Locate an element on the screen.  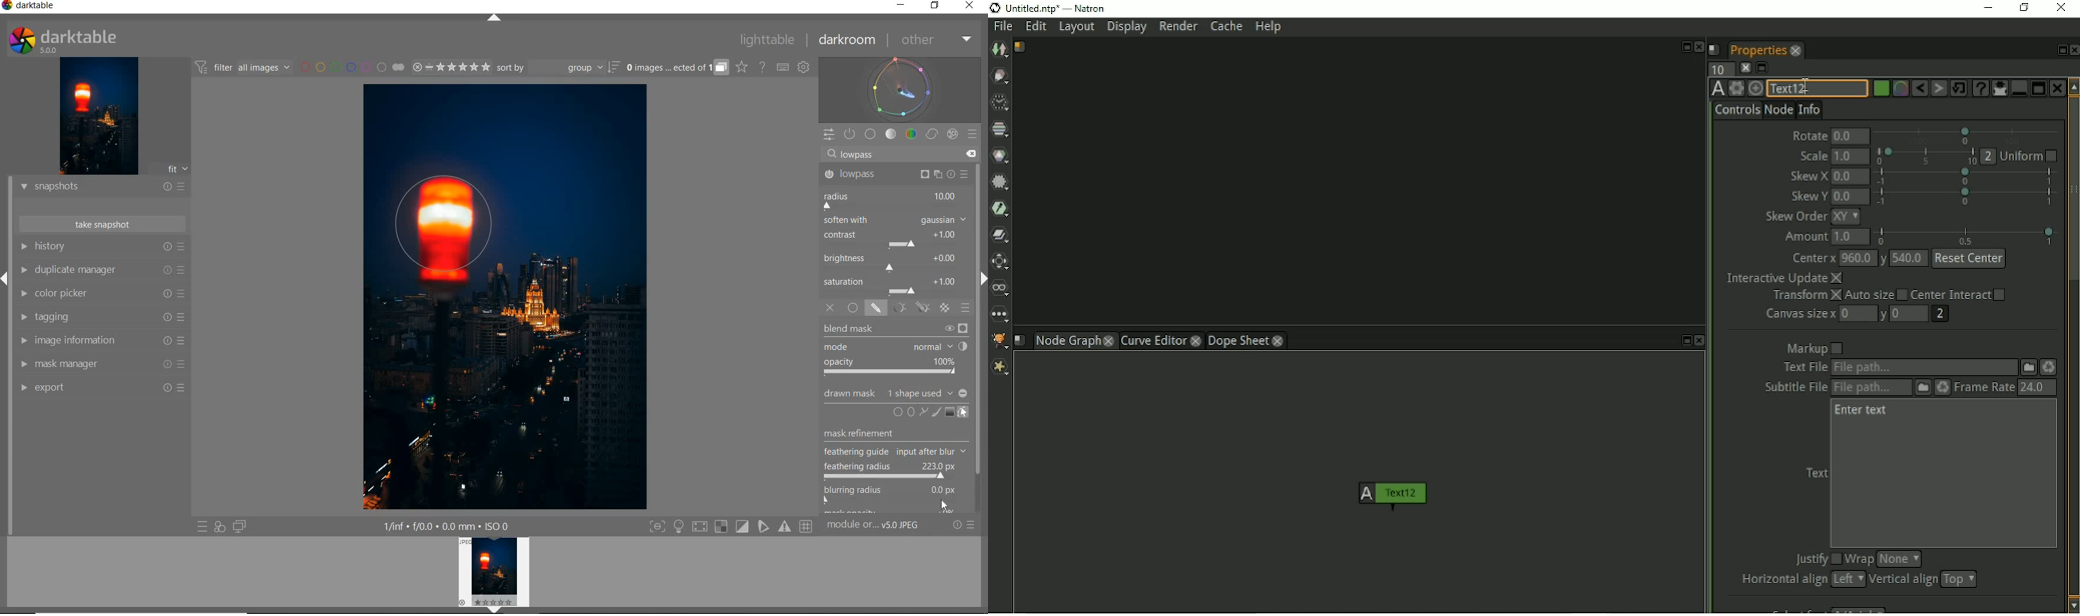
DRAWN CIRCLE MASK is located at coordinates (455, 225).